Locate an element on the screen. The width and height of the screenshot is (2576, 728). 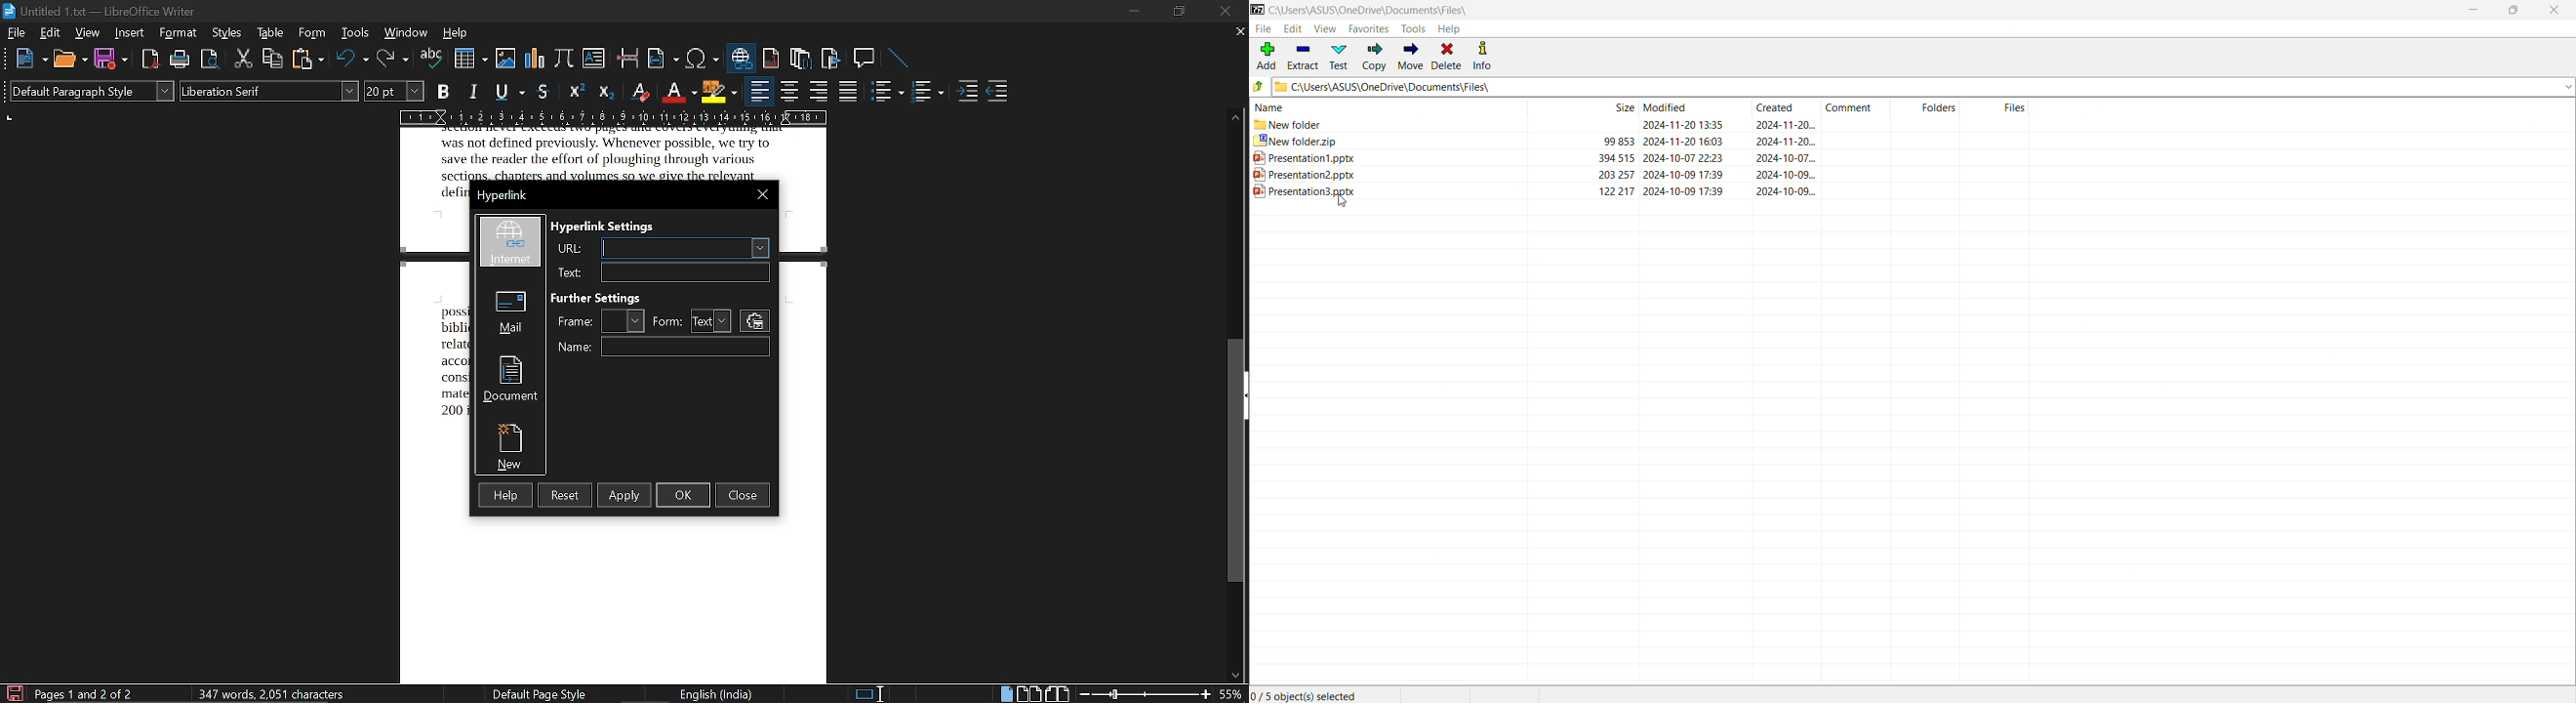
move down is located at coordinates (1236, 677).